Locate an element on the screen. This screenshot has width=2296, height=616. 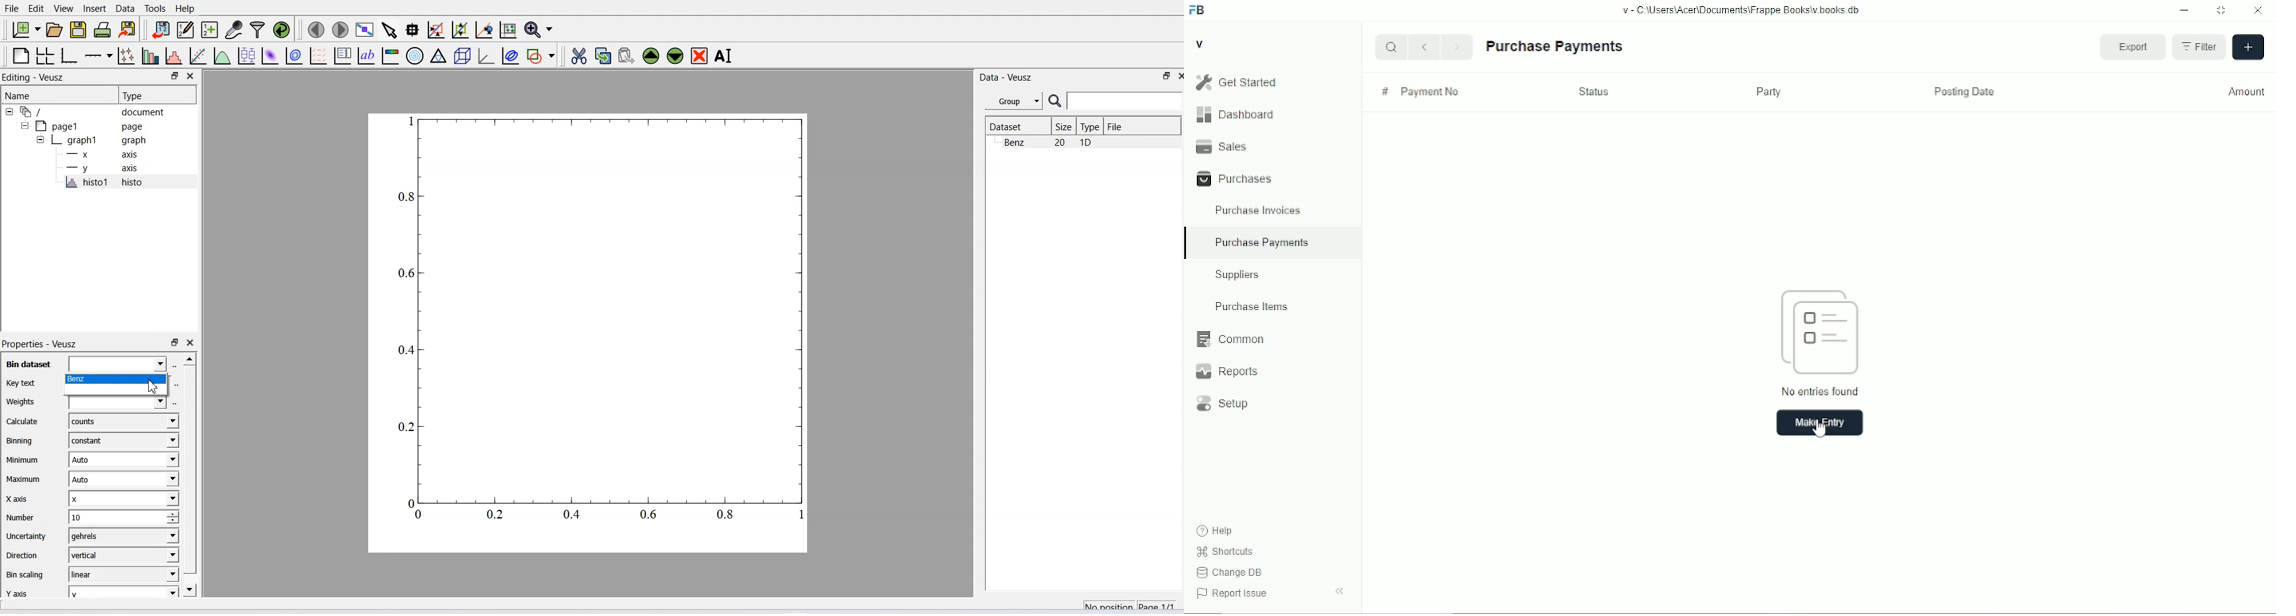
v= C Wsers\Acen\Documents\Frappe Books\v books db is located at coordinates (1742, 10).